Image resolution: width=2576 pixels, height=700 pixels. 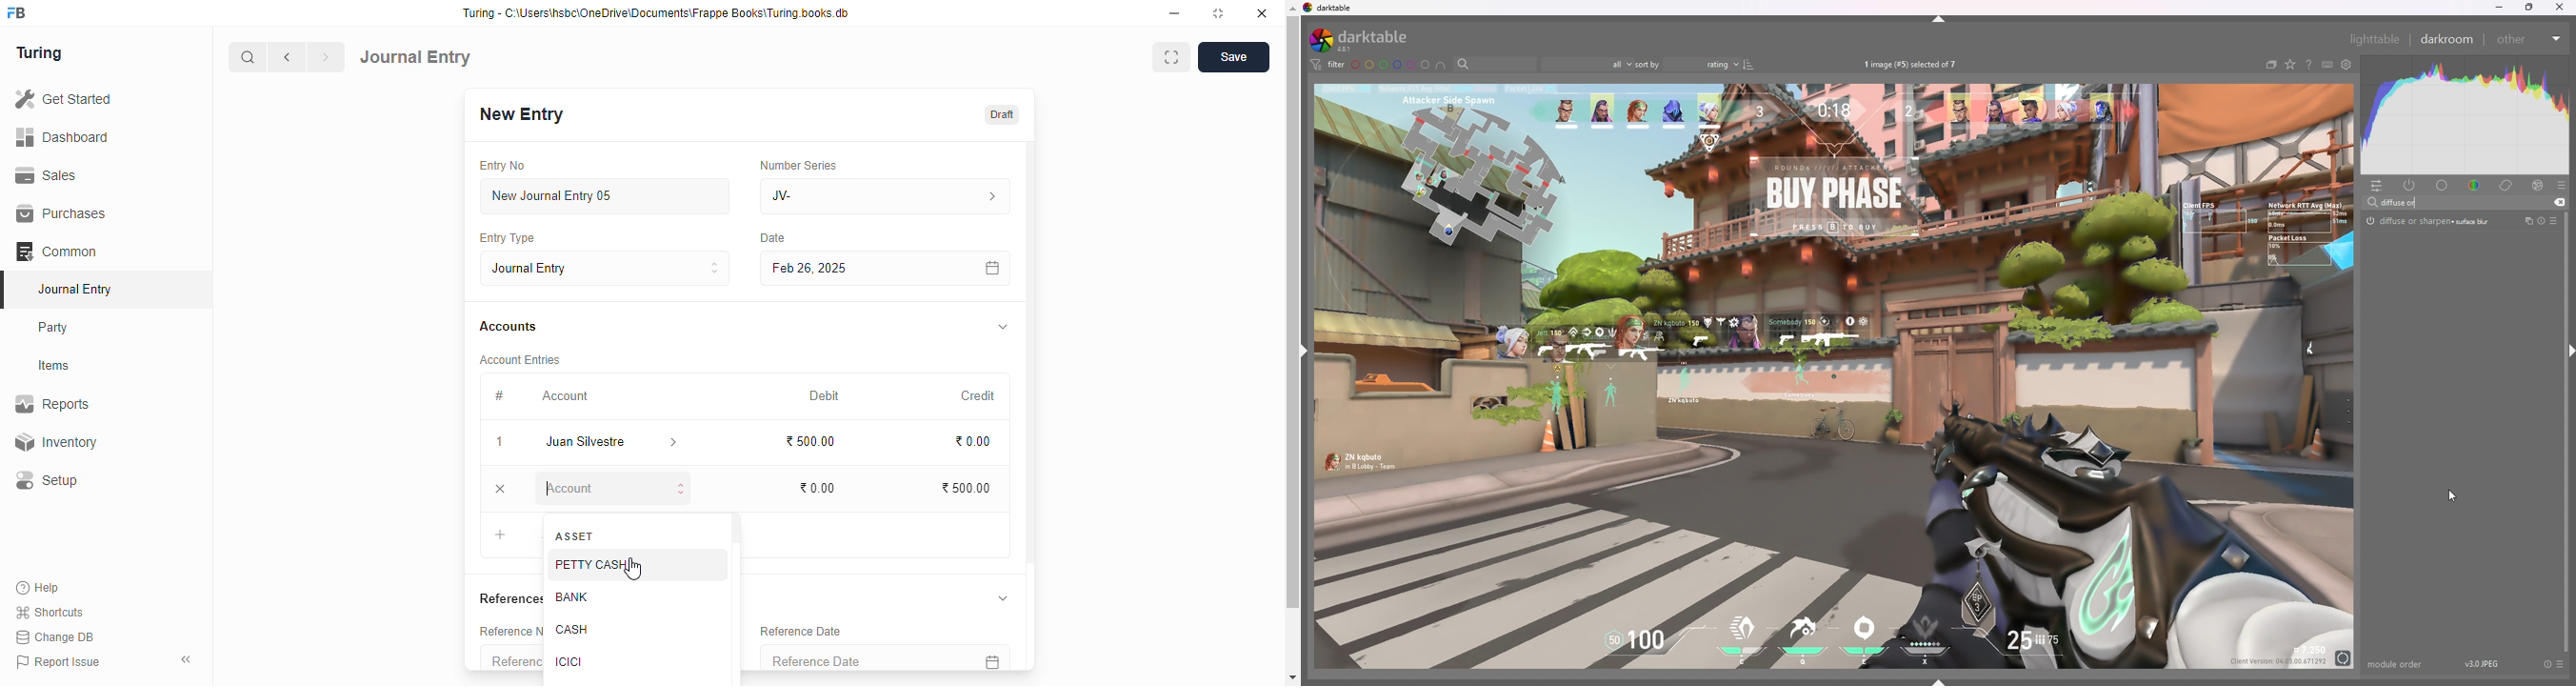 What do you see at coordinates (633, 570) in the screenshot?
I see `cursor` at bounding box center [633, 570].